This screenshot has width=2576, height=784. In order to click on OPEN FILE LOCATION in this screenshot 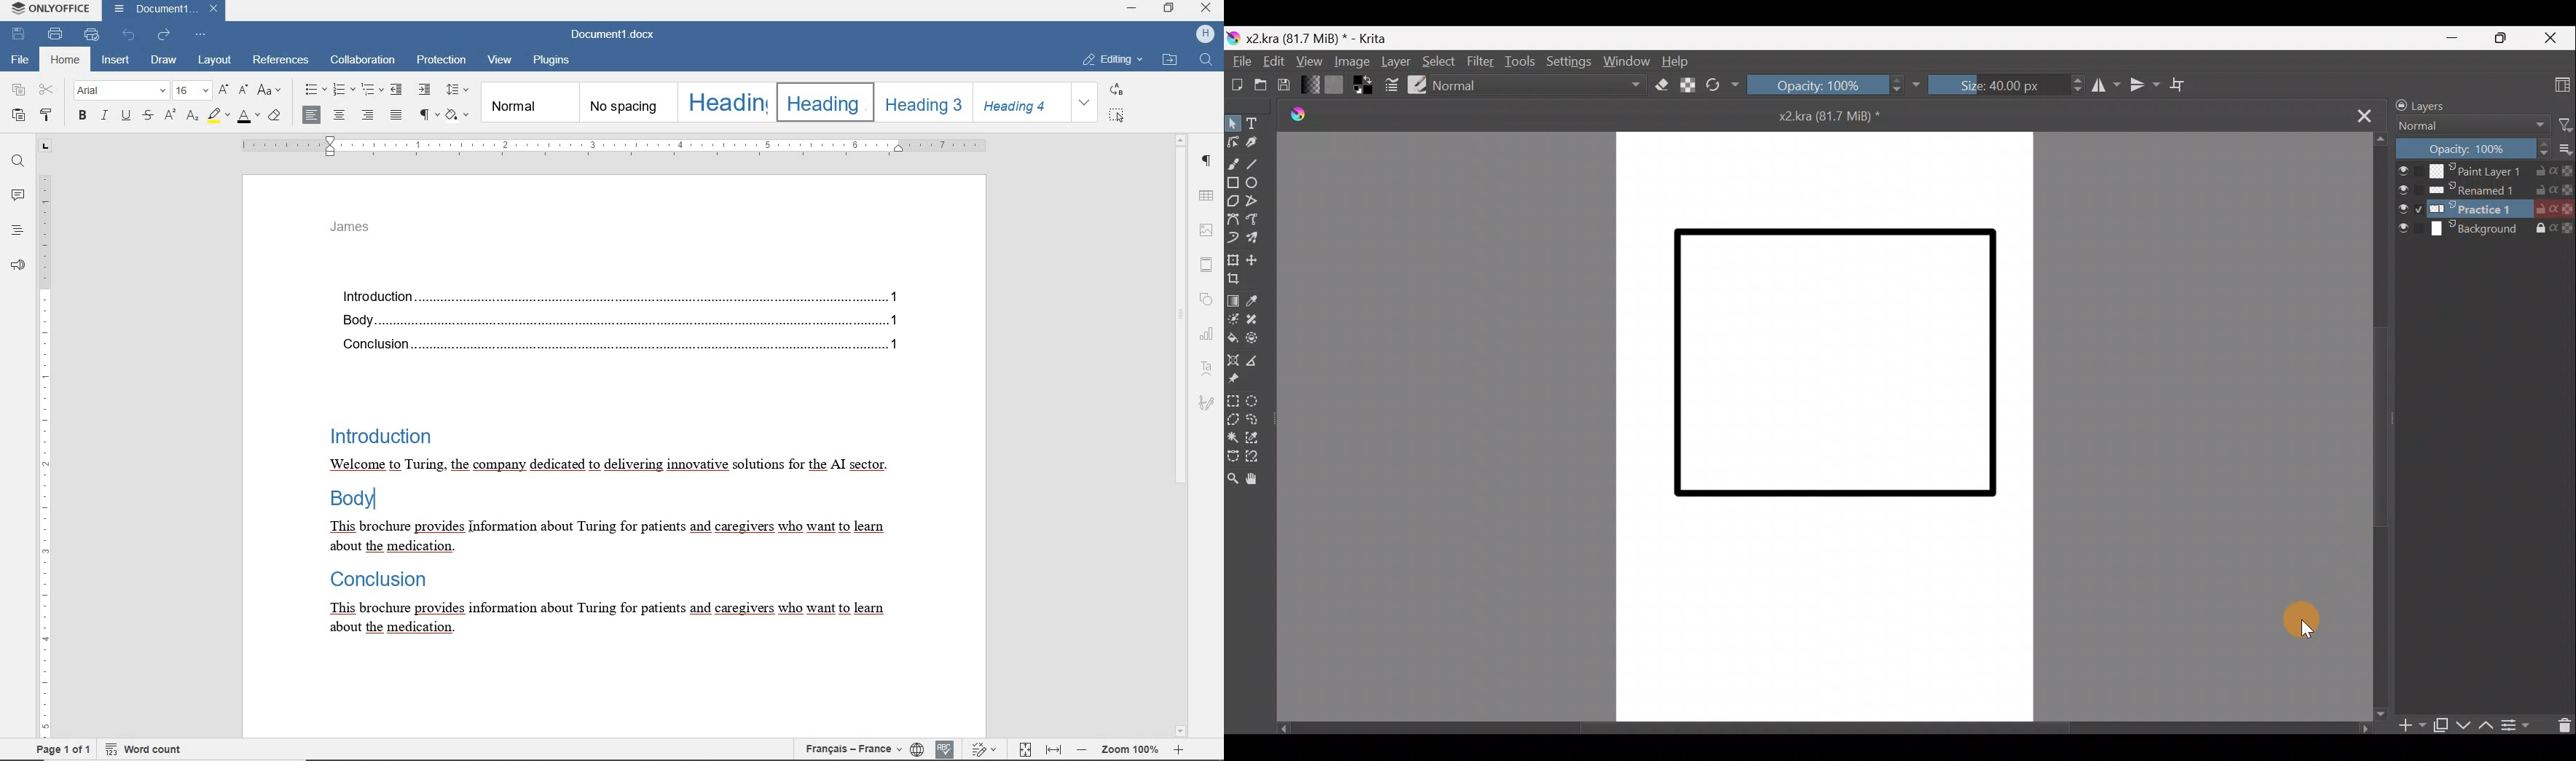, I will do `click(1169, 61)`.